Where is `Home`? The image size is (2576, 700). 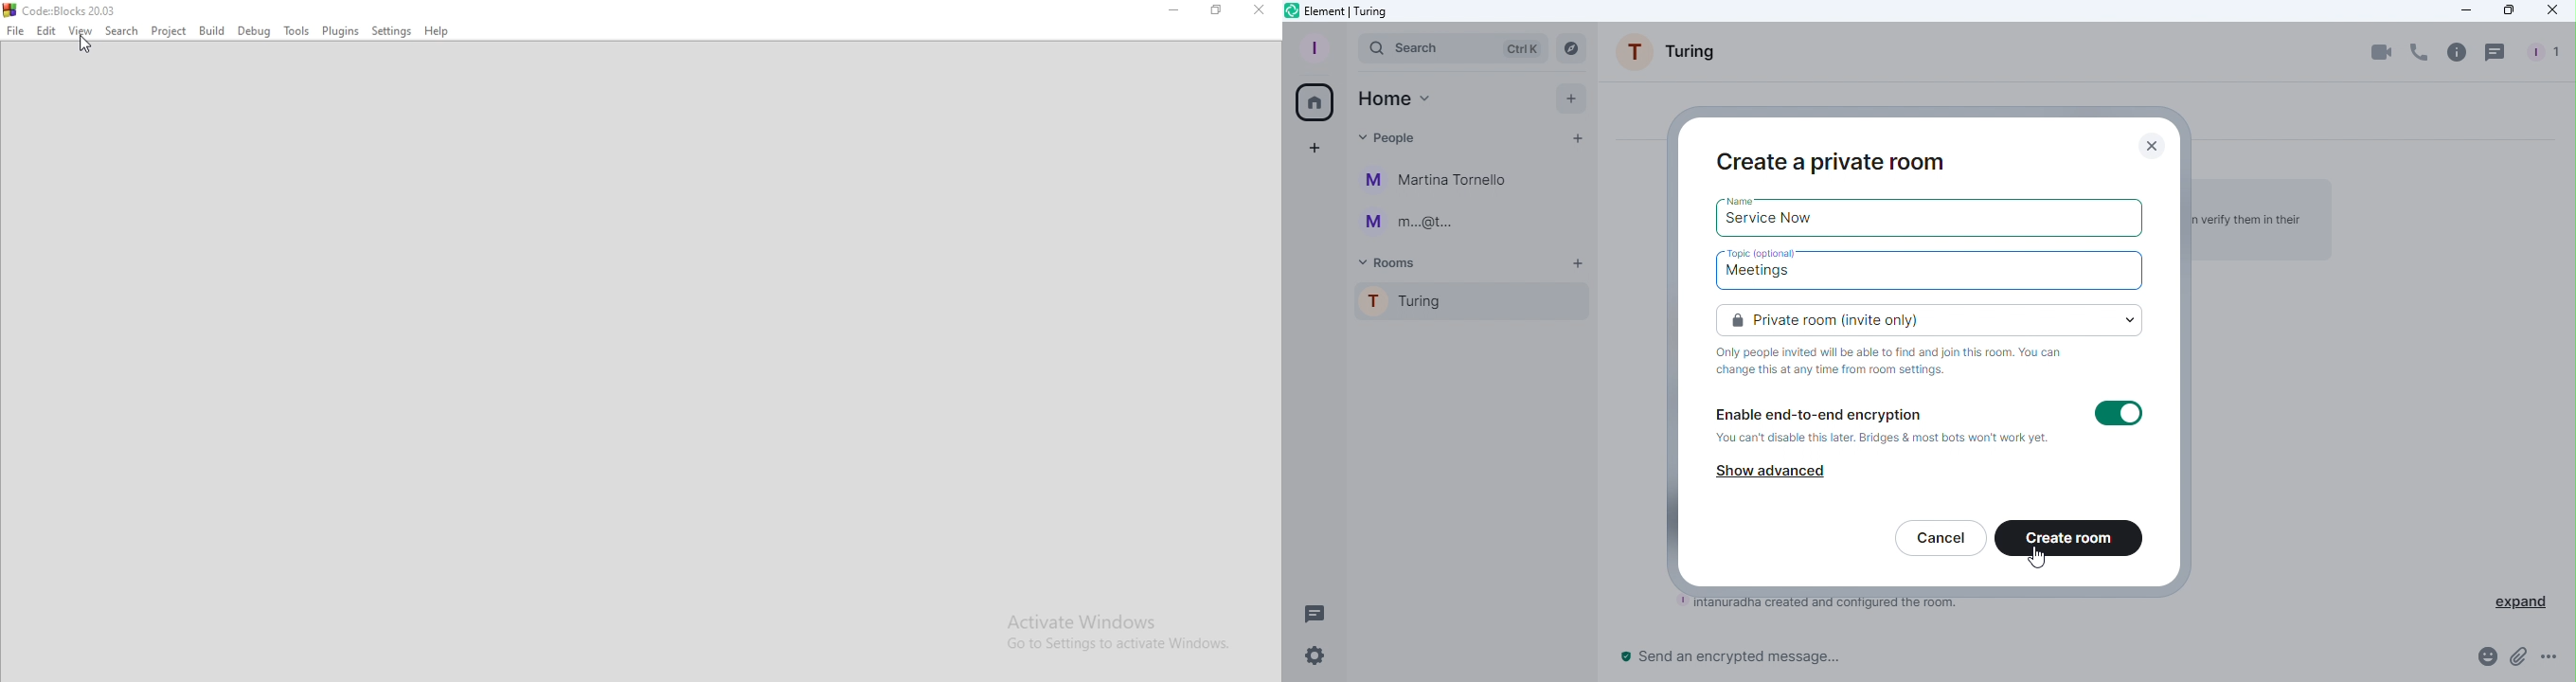
Home is located at coordinates (1394, 99).